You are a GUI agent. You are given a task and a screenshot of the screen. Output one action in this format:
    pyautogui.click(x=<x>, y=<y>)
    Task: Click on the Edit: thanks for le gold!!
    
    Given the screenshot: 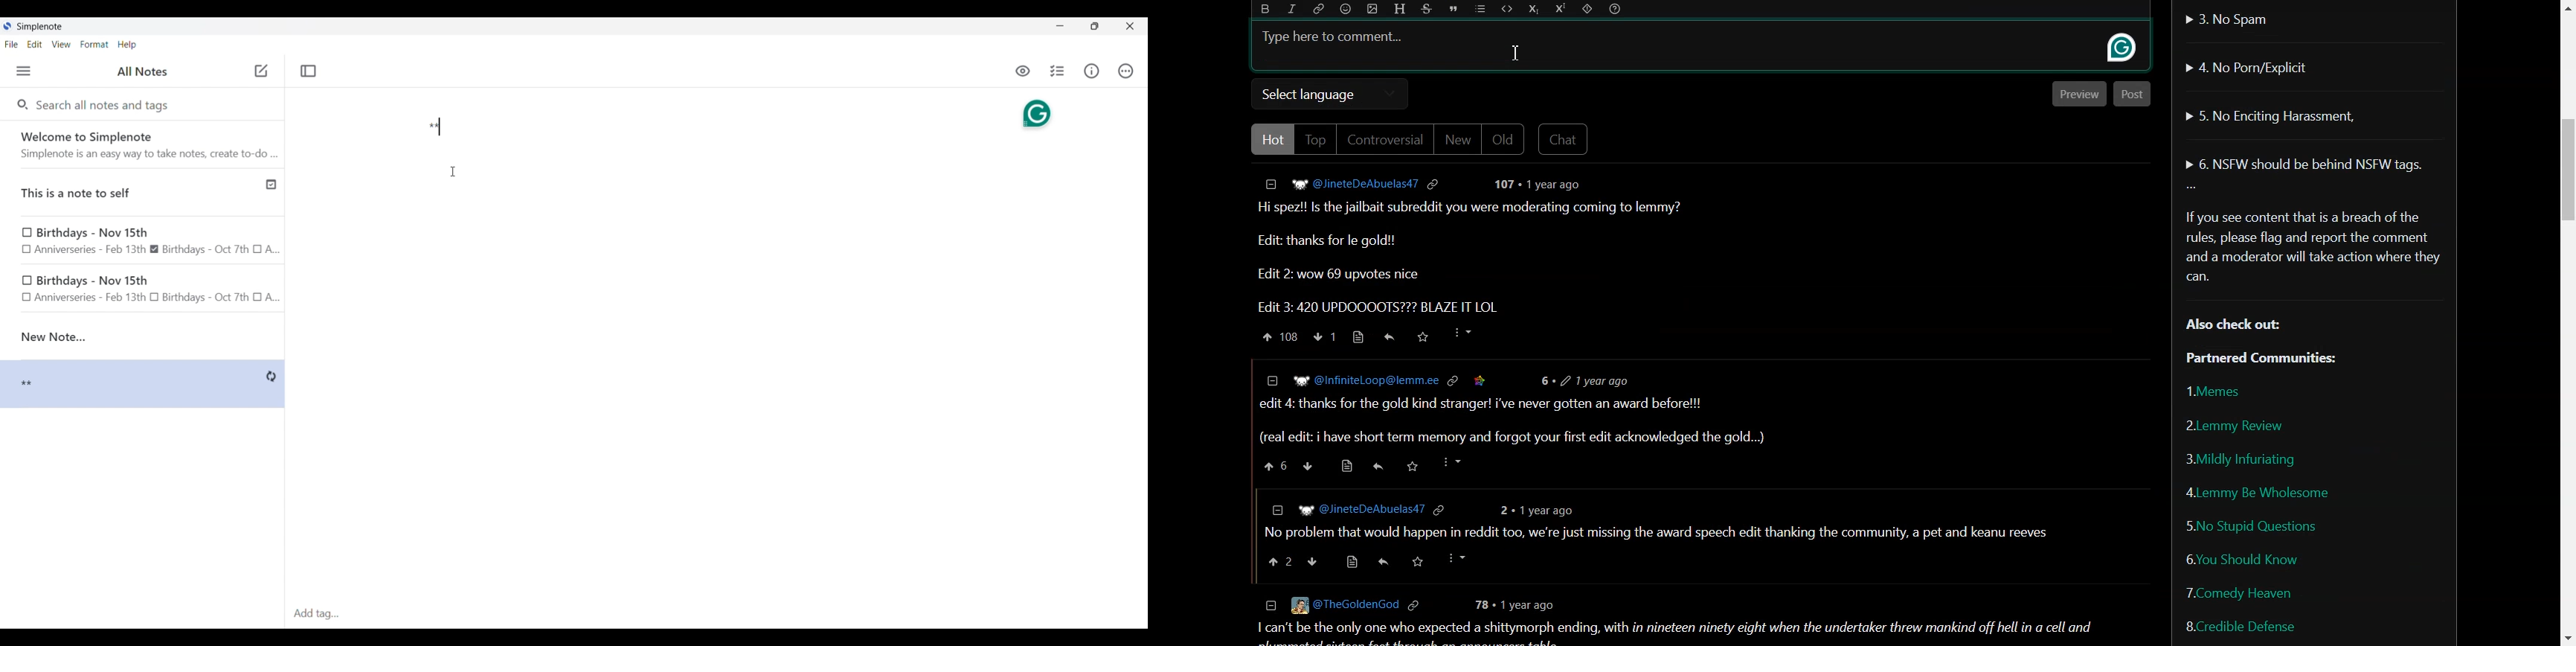 What is the action you would take?
    pyautogui.click(x=1321, y=240)
    